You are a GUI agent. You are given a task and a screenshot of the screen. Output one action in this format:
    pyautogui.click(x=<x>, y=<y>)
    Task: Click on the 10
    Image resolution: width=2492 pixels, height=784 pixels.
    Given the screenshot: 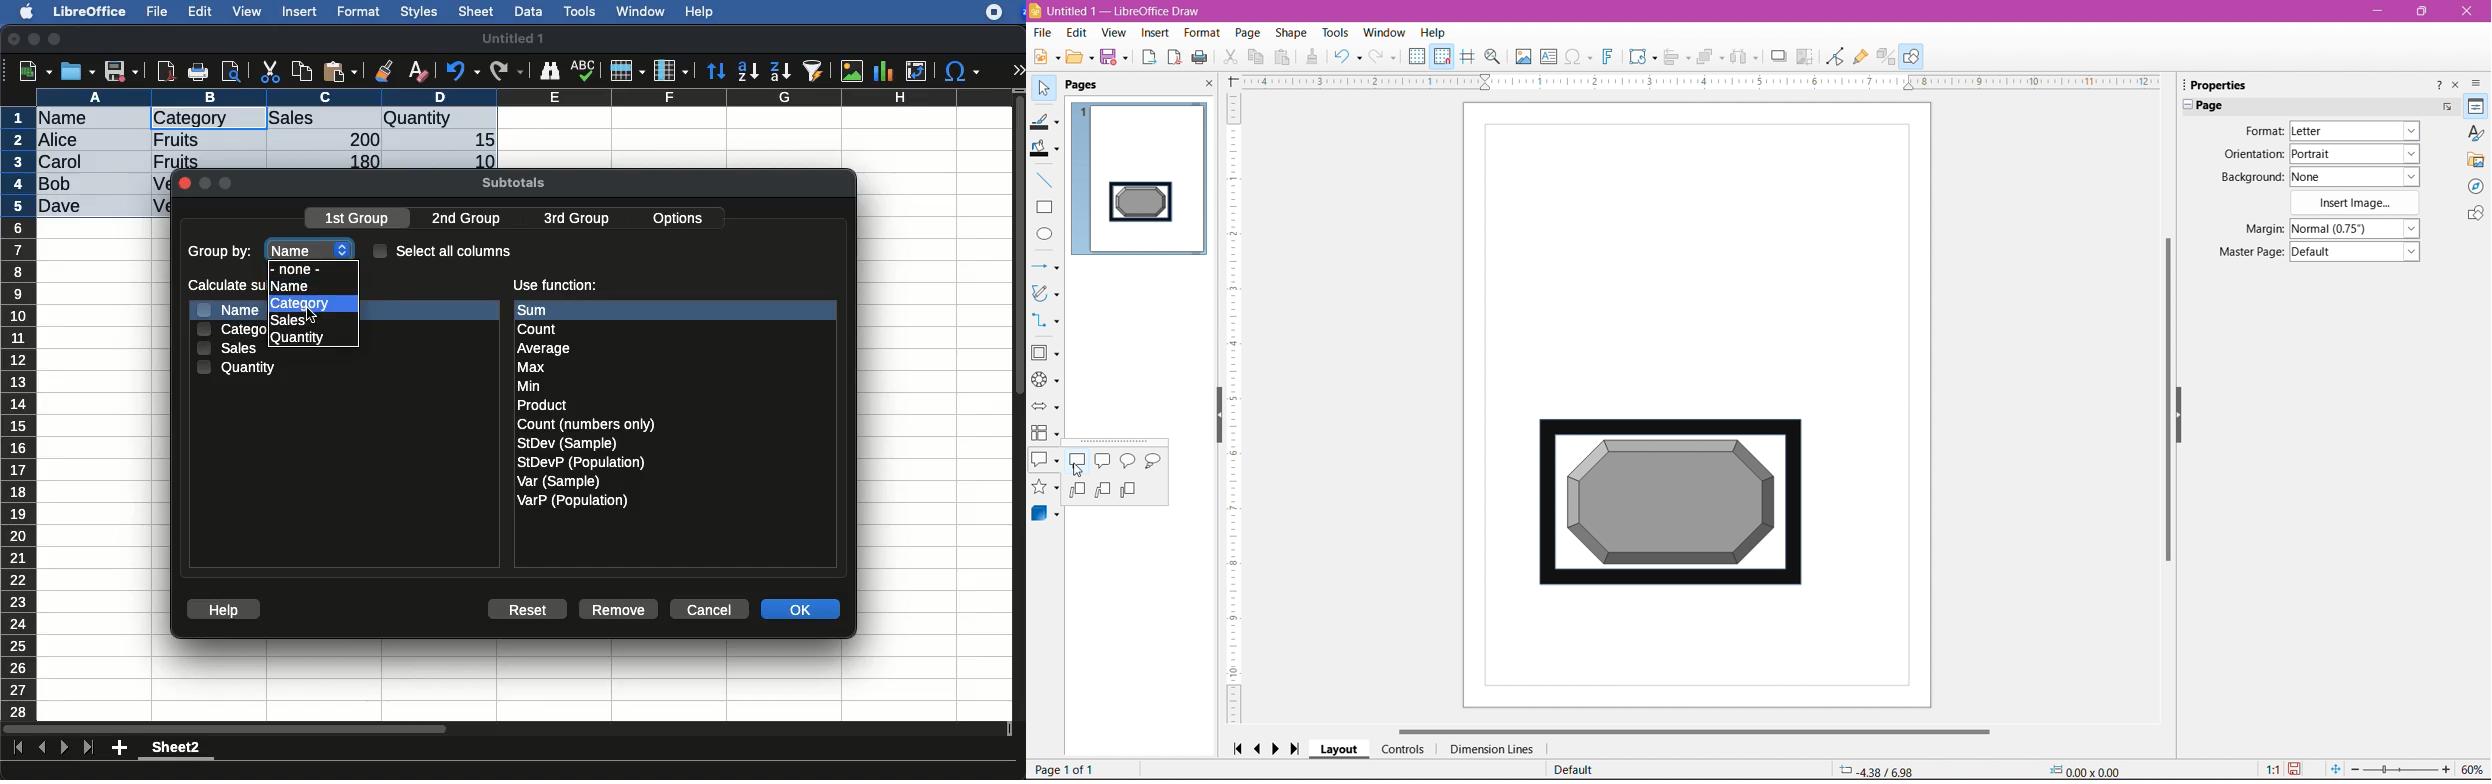 What is the action you would take?
    pyautogui.click(x=479, y=160)
    